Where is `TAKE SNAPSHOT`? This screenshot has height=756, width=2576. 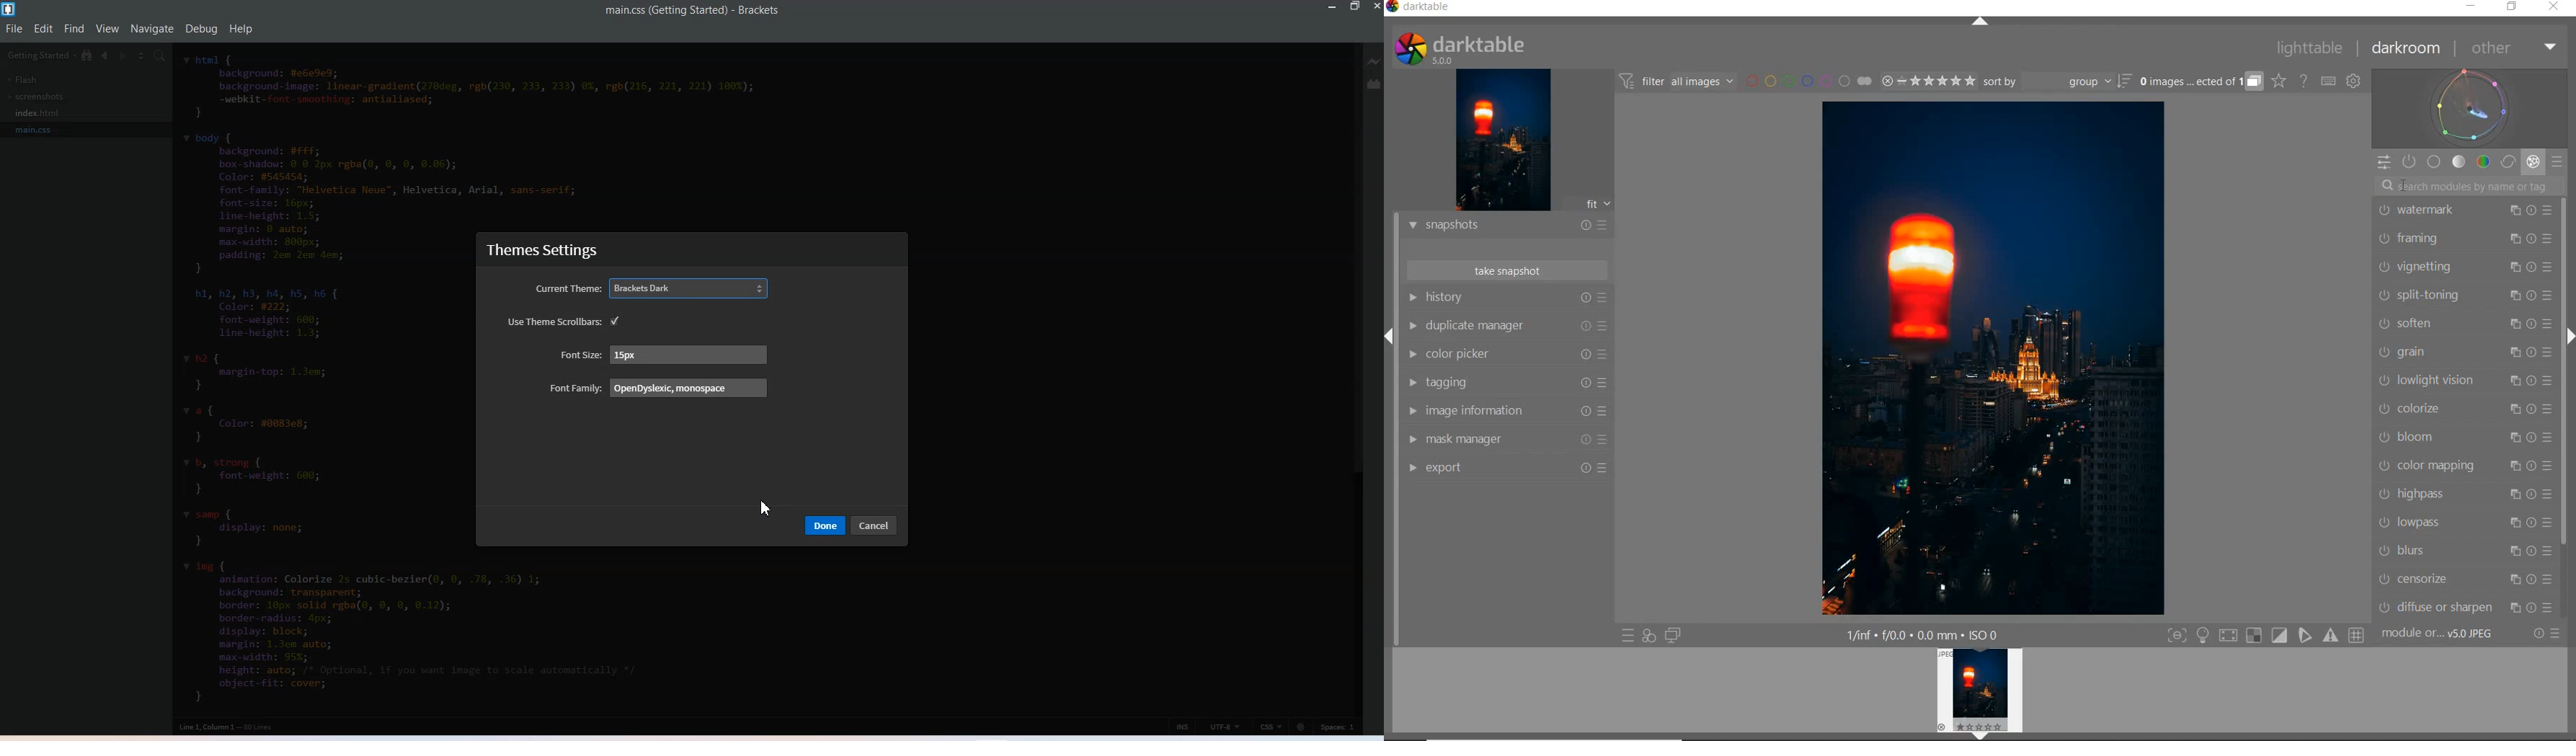
TAKE SNAPSHOT is located at coordinates (1506, 271).